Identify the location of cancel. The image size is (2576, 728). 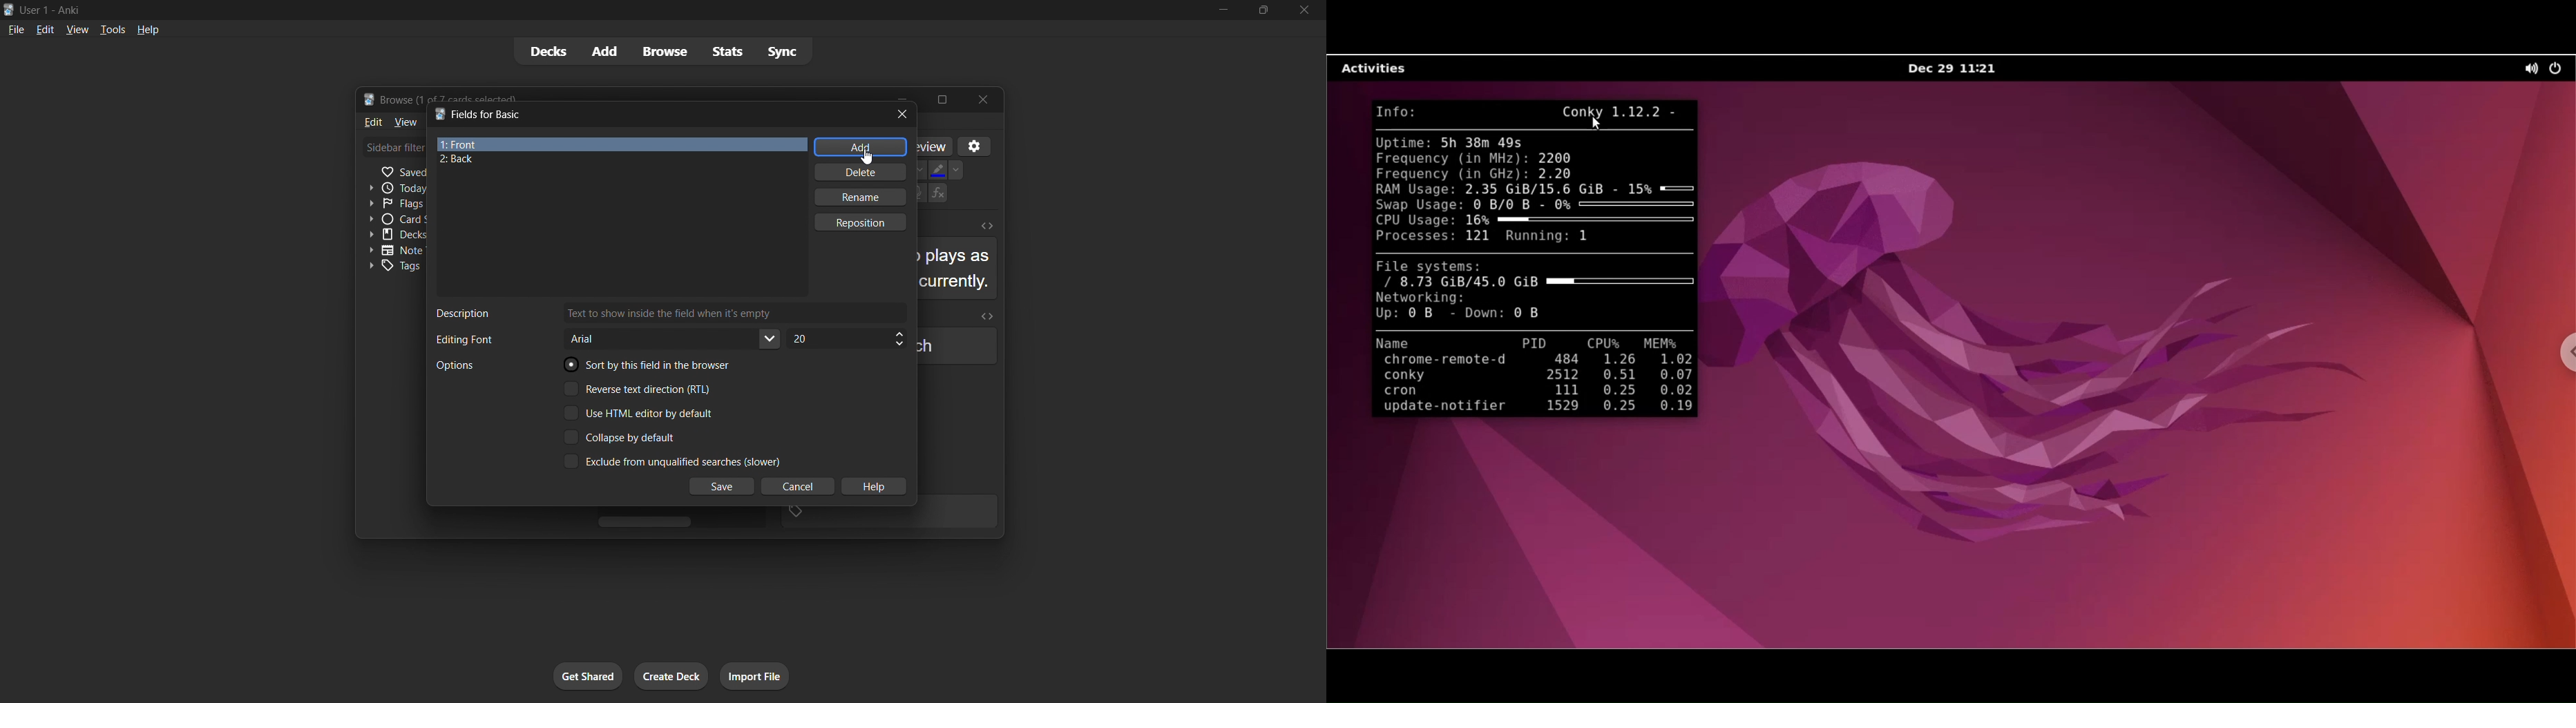
(793, 486).